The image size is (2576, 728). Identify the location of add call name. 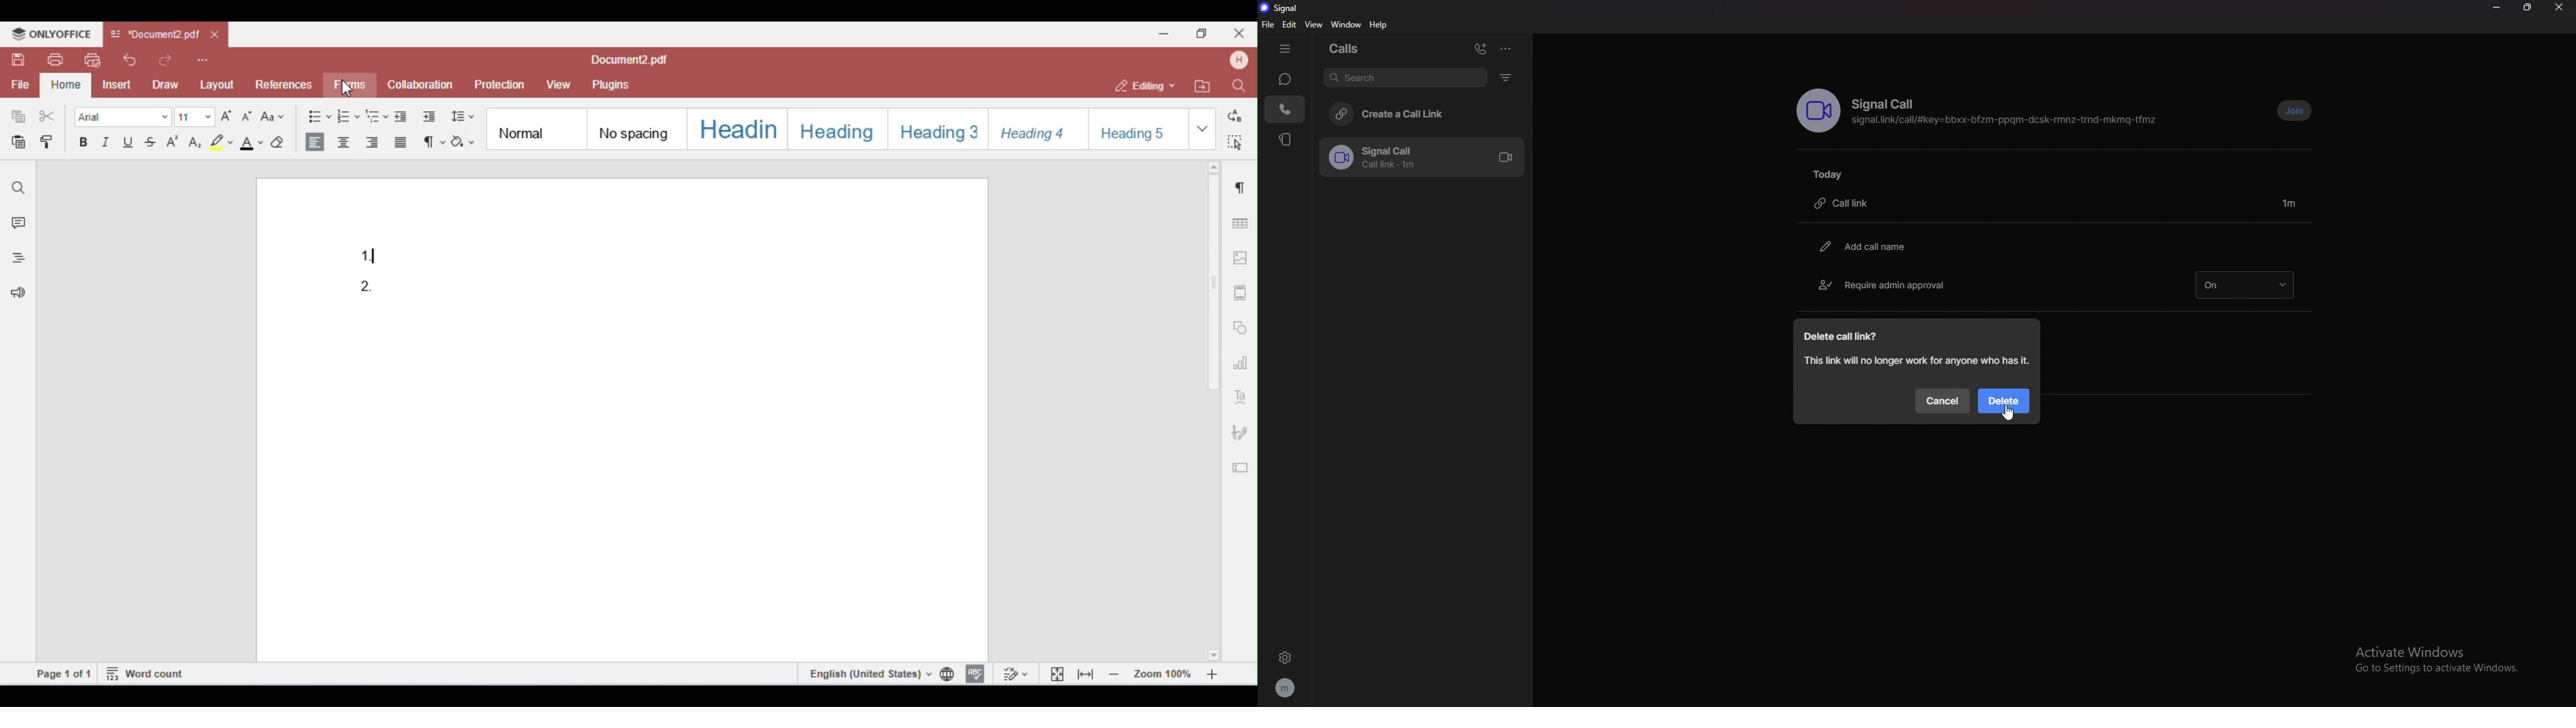
(1869, 247).